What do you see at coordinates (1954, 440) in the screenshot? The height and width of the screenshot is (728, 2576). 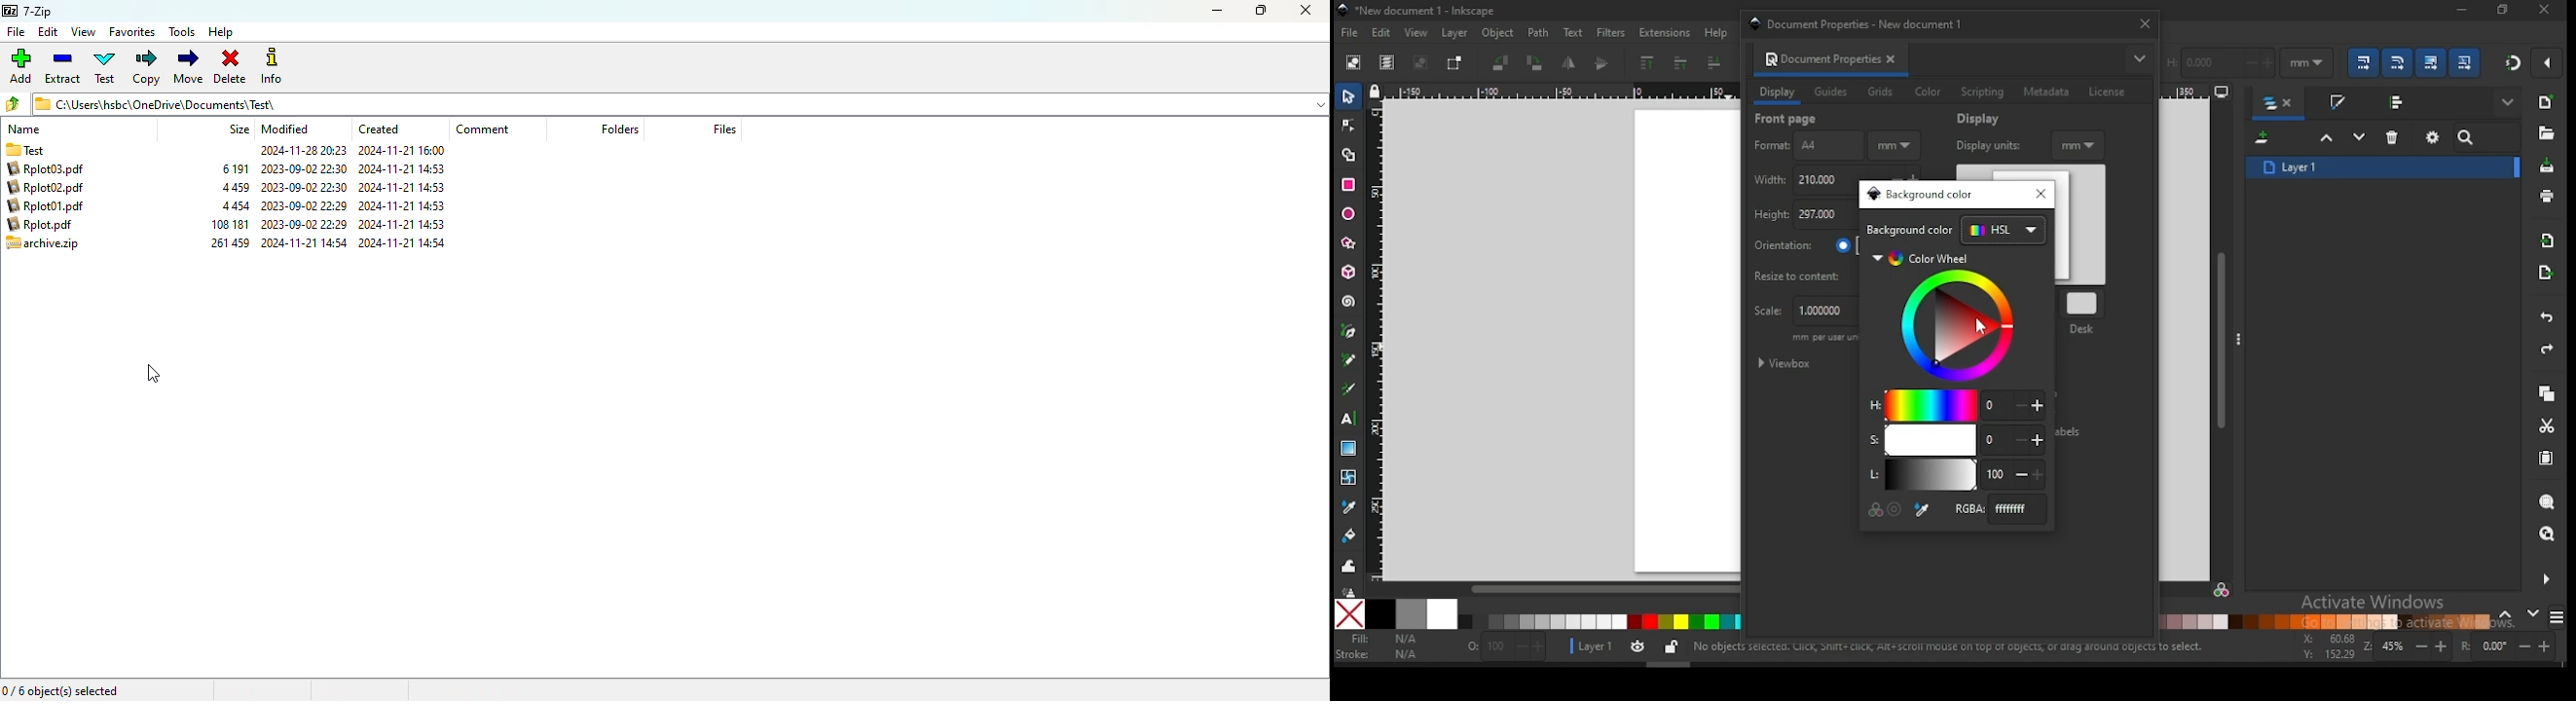 I see `saturation` at bounding box center [1954, 440].